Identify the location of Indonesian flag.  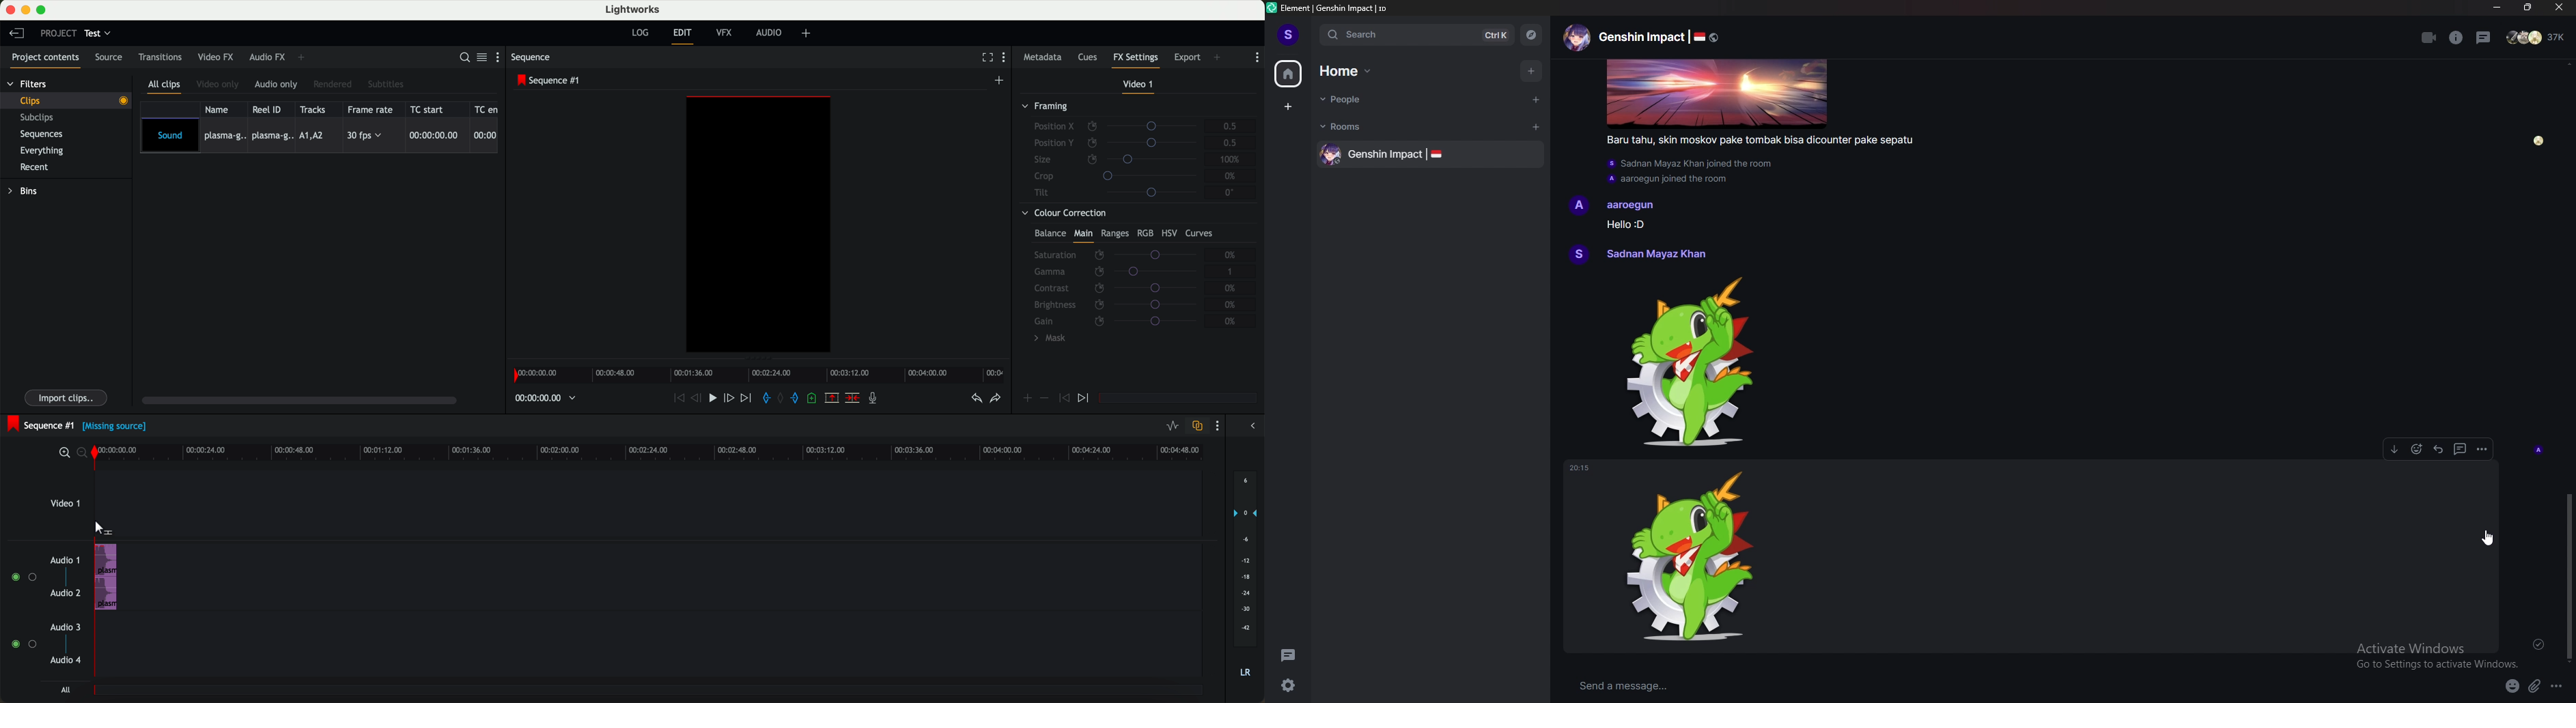
(1436, 154).